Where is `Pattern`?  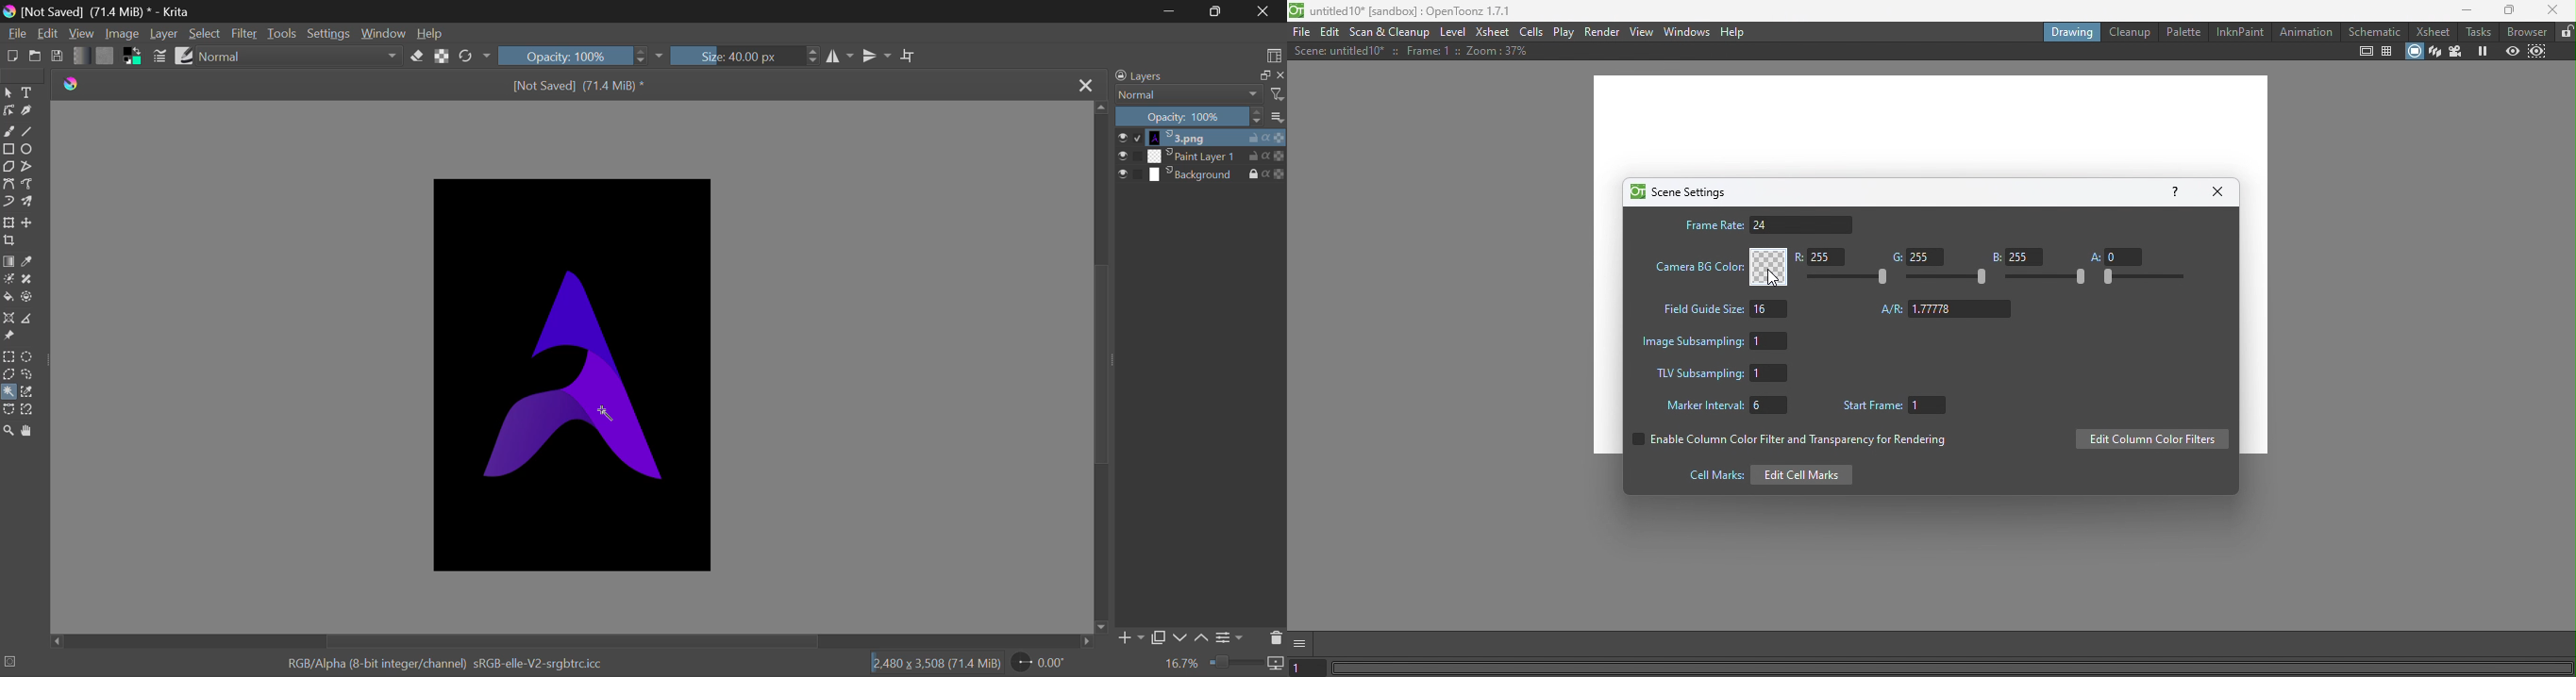
Pattern is located at coordinates (105, 55).